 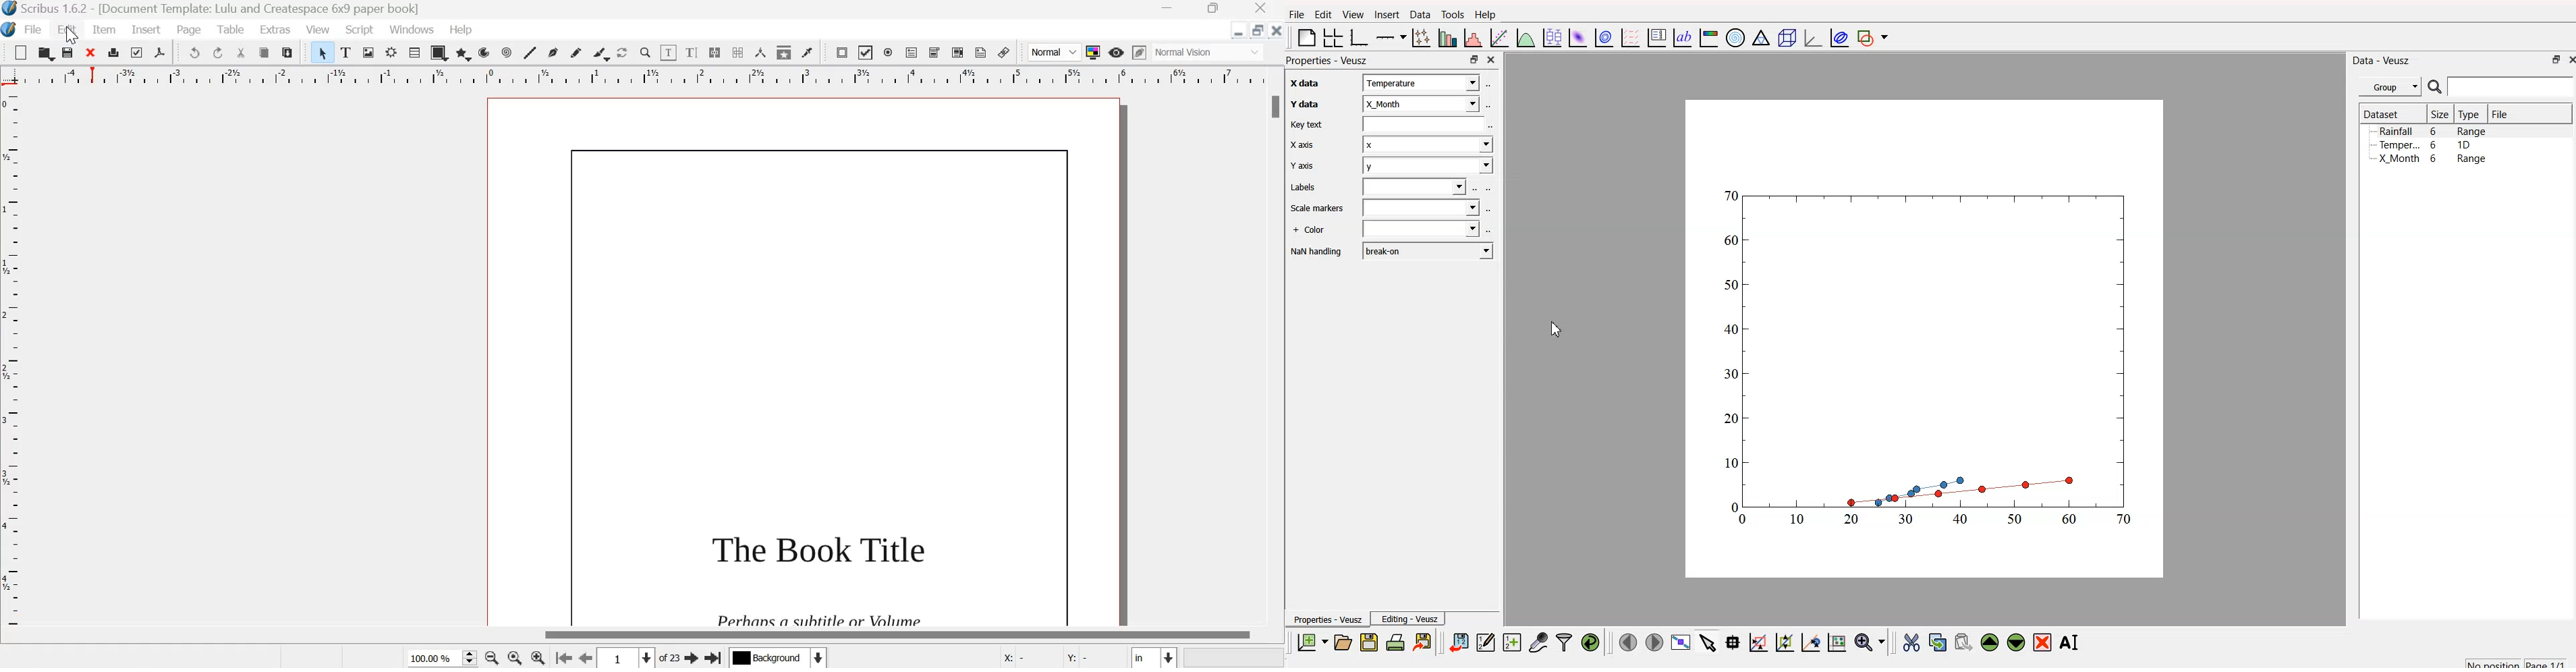 What do you see at coordinates (32, 29) in the screenshot?
I see `File` at bounding box center [32, 29].